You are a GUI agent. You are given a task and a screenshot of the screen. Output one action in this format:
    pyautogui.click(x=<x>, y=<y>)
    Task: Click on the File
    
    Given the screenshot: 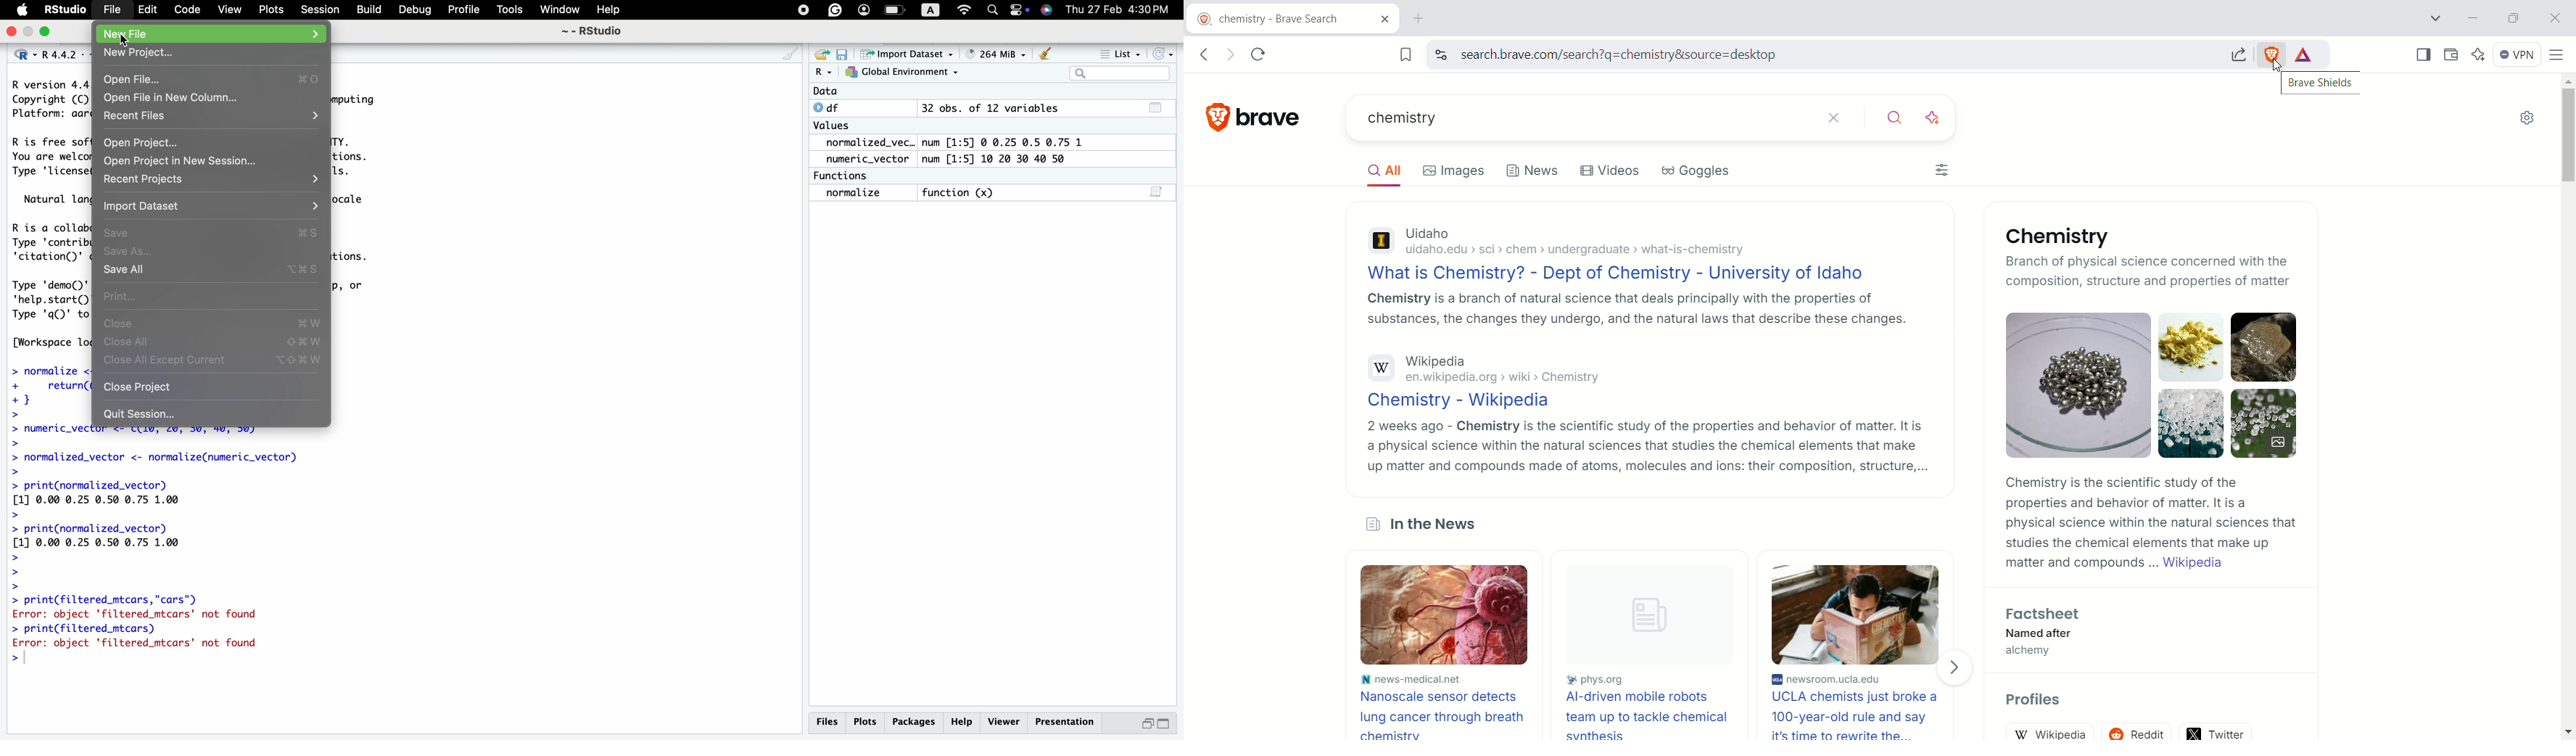 What is the action you would take?
    pyautogui.click(x=112, y=9)
    